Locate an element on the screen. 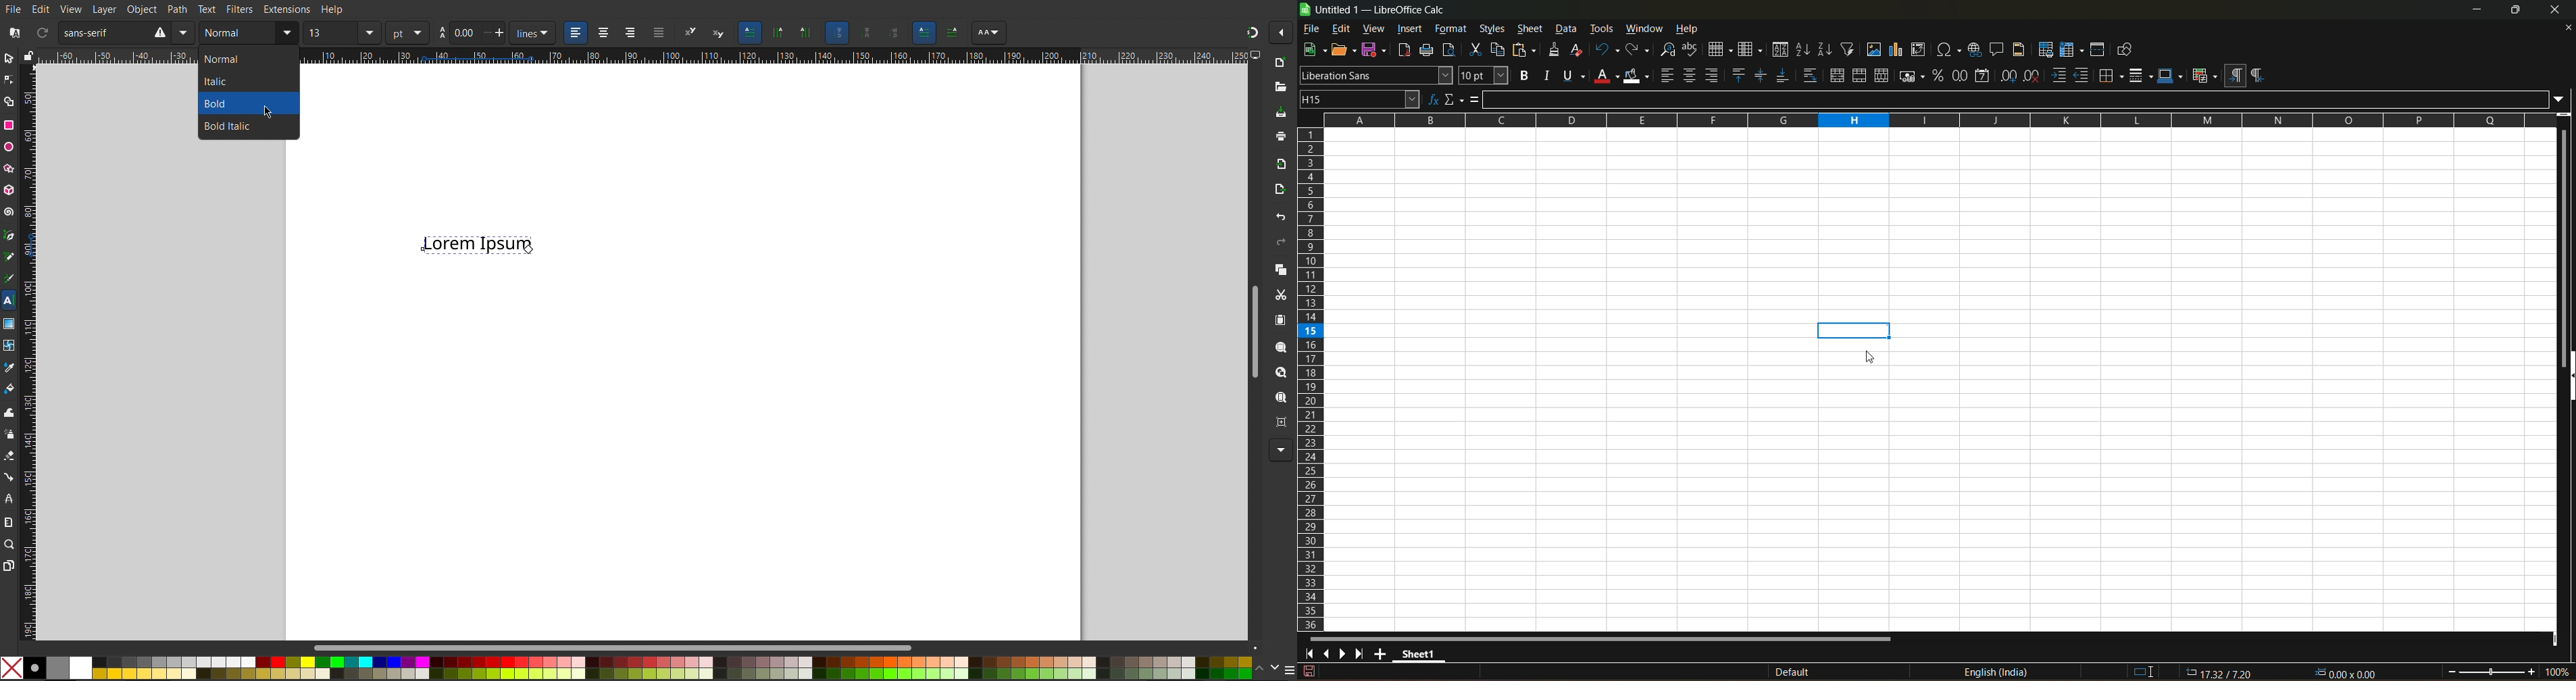 This screenshot has height=700, width=2576. maximize is located at coordinates (2515, 10).